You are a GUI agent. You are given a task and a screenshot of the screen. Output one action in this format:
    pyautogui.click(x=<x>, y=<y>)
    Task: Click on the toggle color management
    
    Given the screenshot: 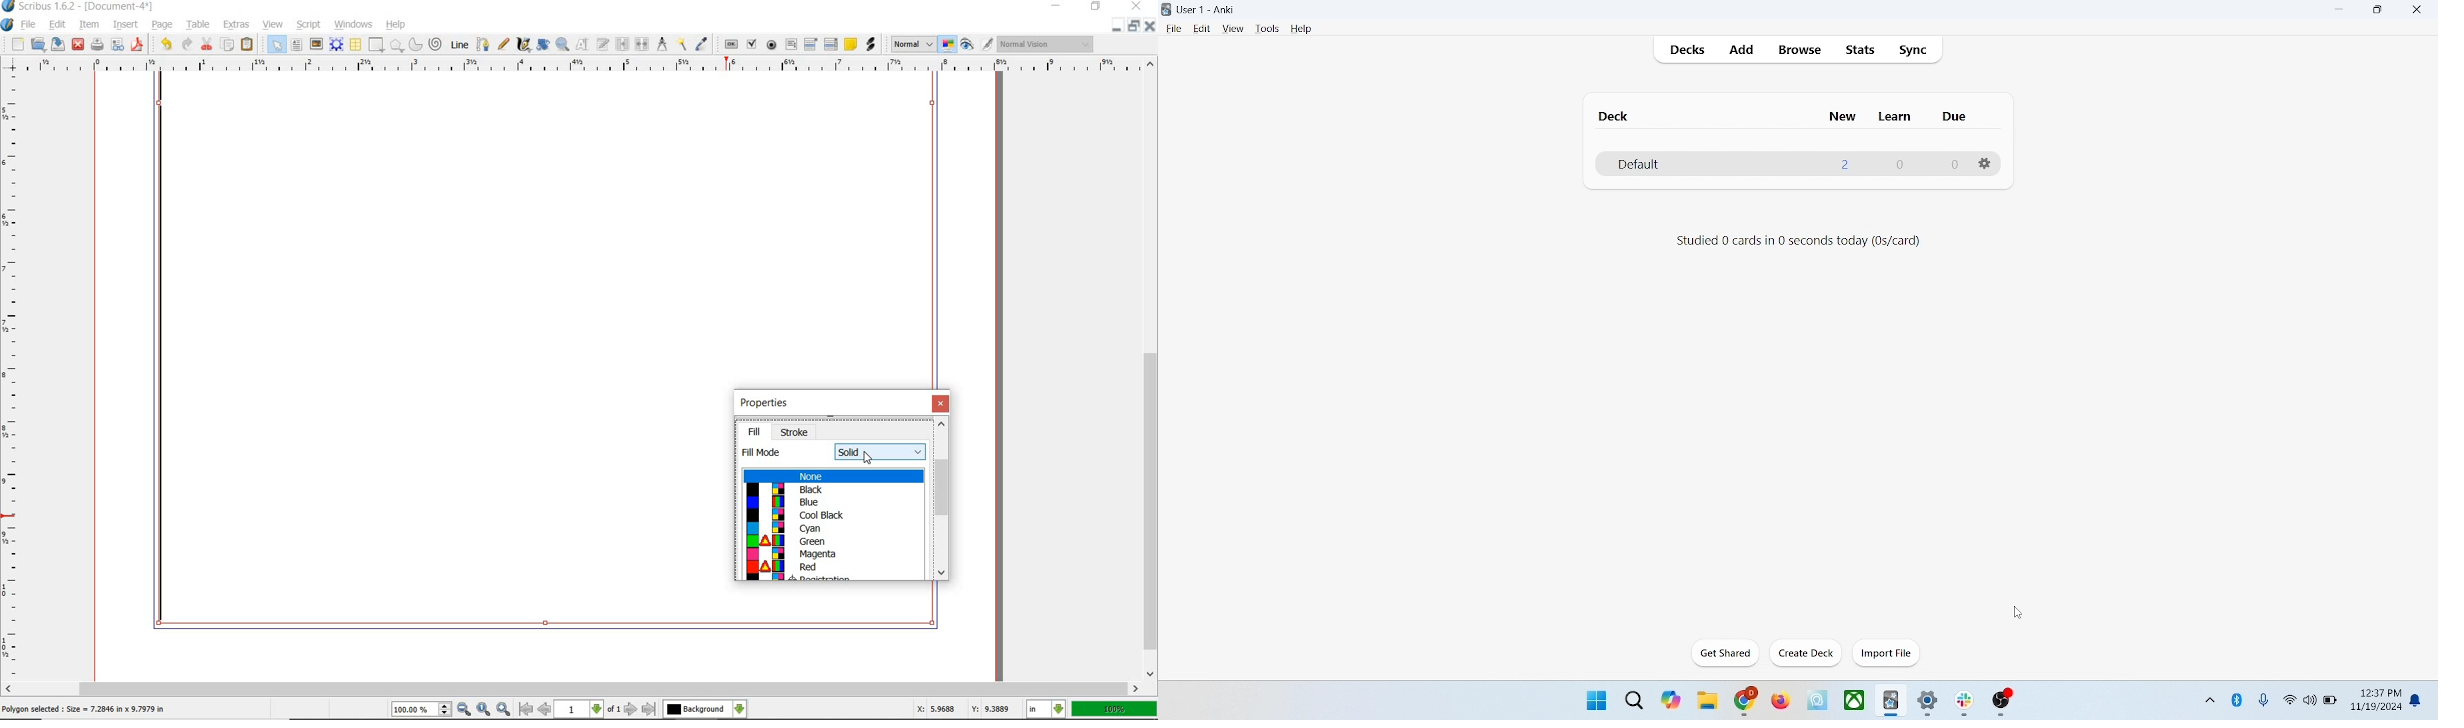 What is the action you would take?
    pyautogui.click(x=949, y=46)
    